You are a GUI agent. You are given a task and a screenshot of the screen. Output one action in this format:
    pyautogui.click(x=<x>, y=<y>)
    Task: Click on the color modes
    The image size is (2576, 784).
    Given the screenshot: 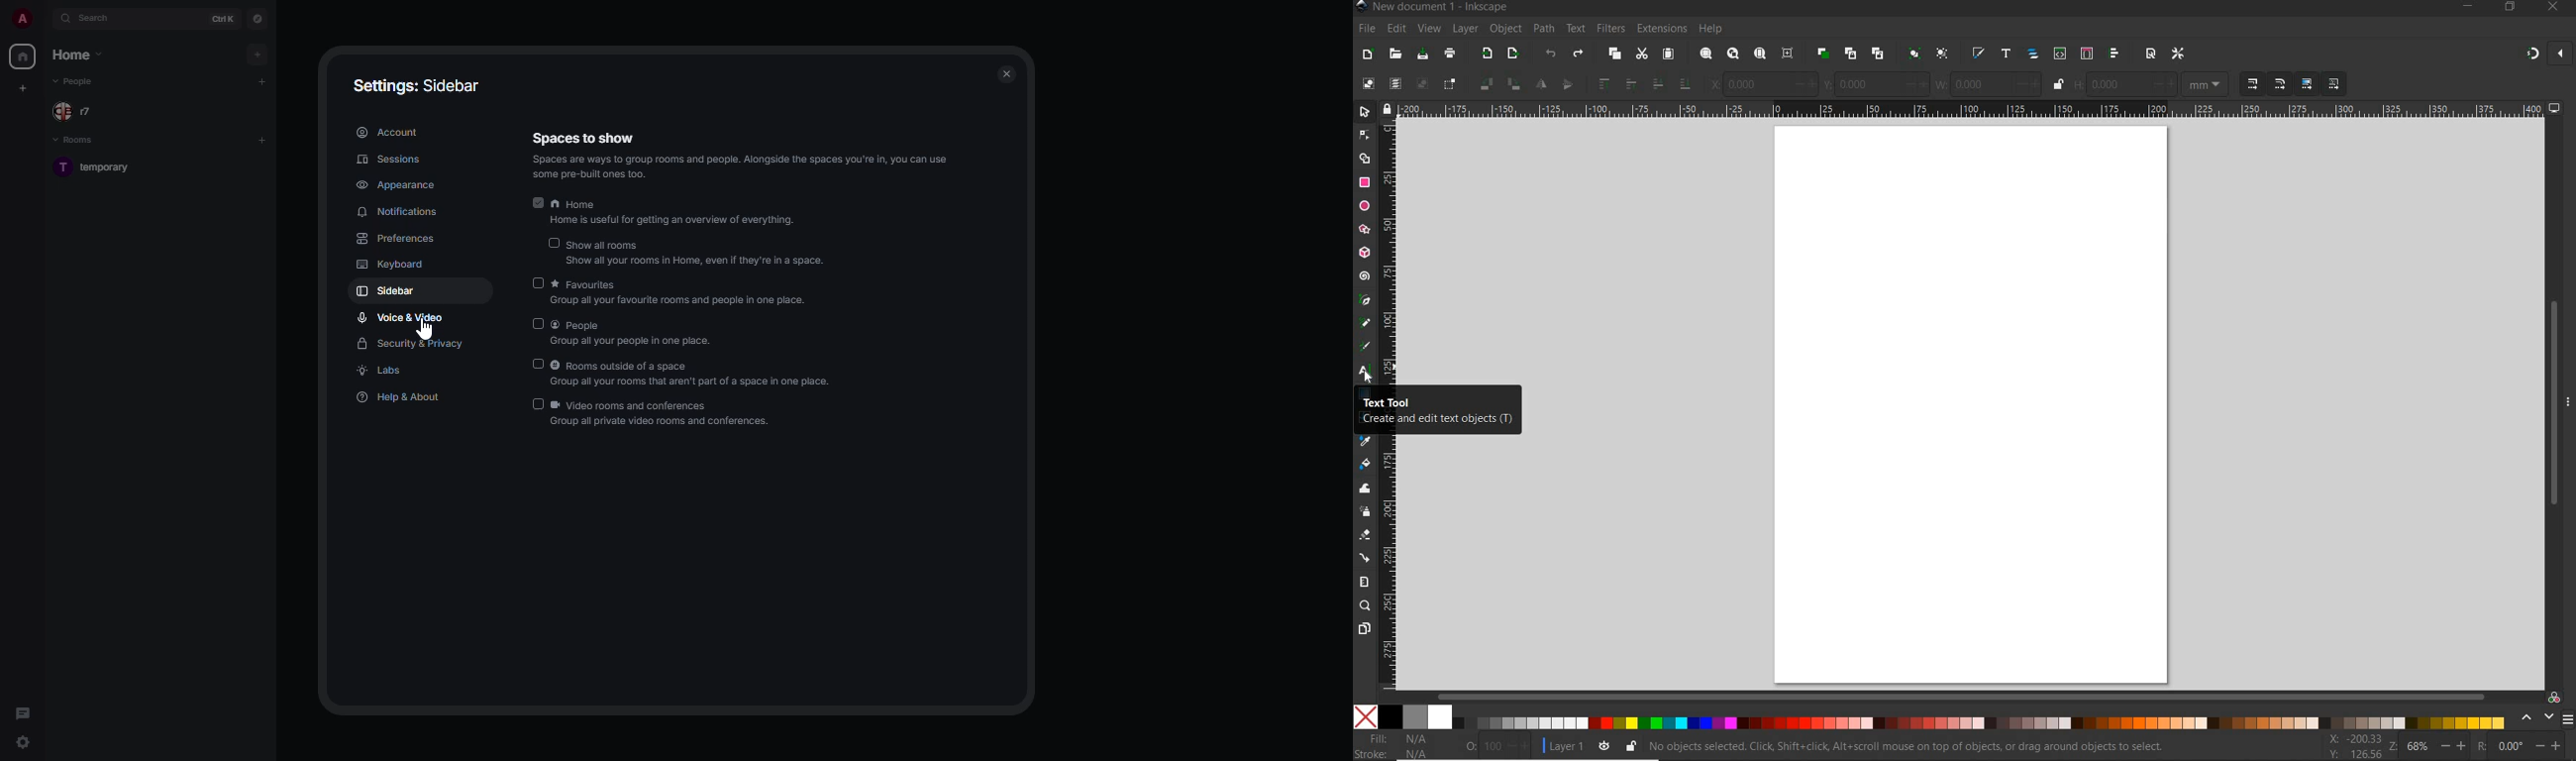 What is the action you would take?
    pyautogui.click(x=1929, y=717)
    